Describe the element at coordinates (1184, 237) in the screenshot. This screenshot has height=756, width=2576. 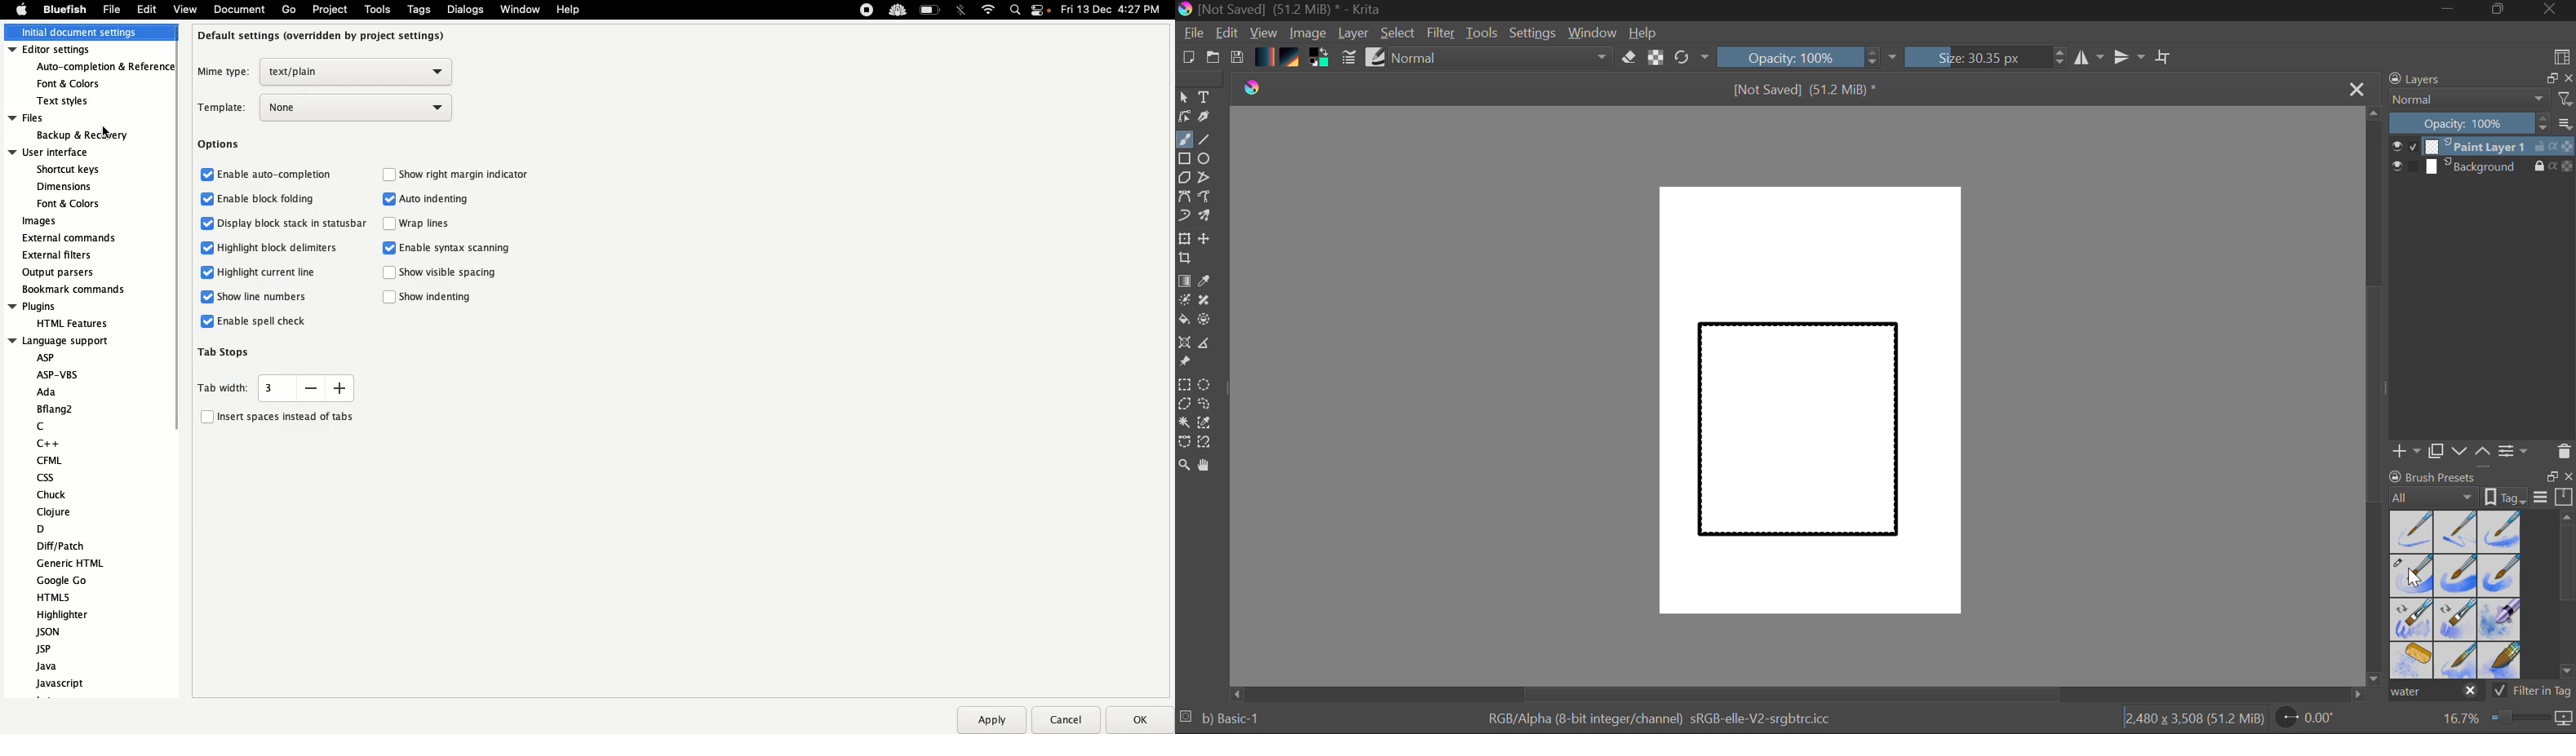
I see `Transform Layer` at that location.